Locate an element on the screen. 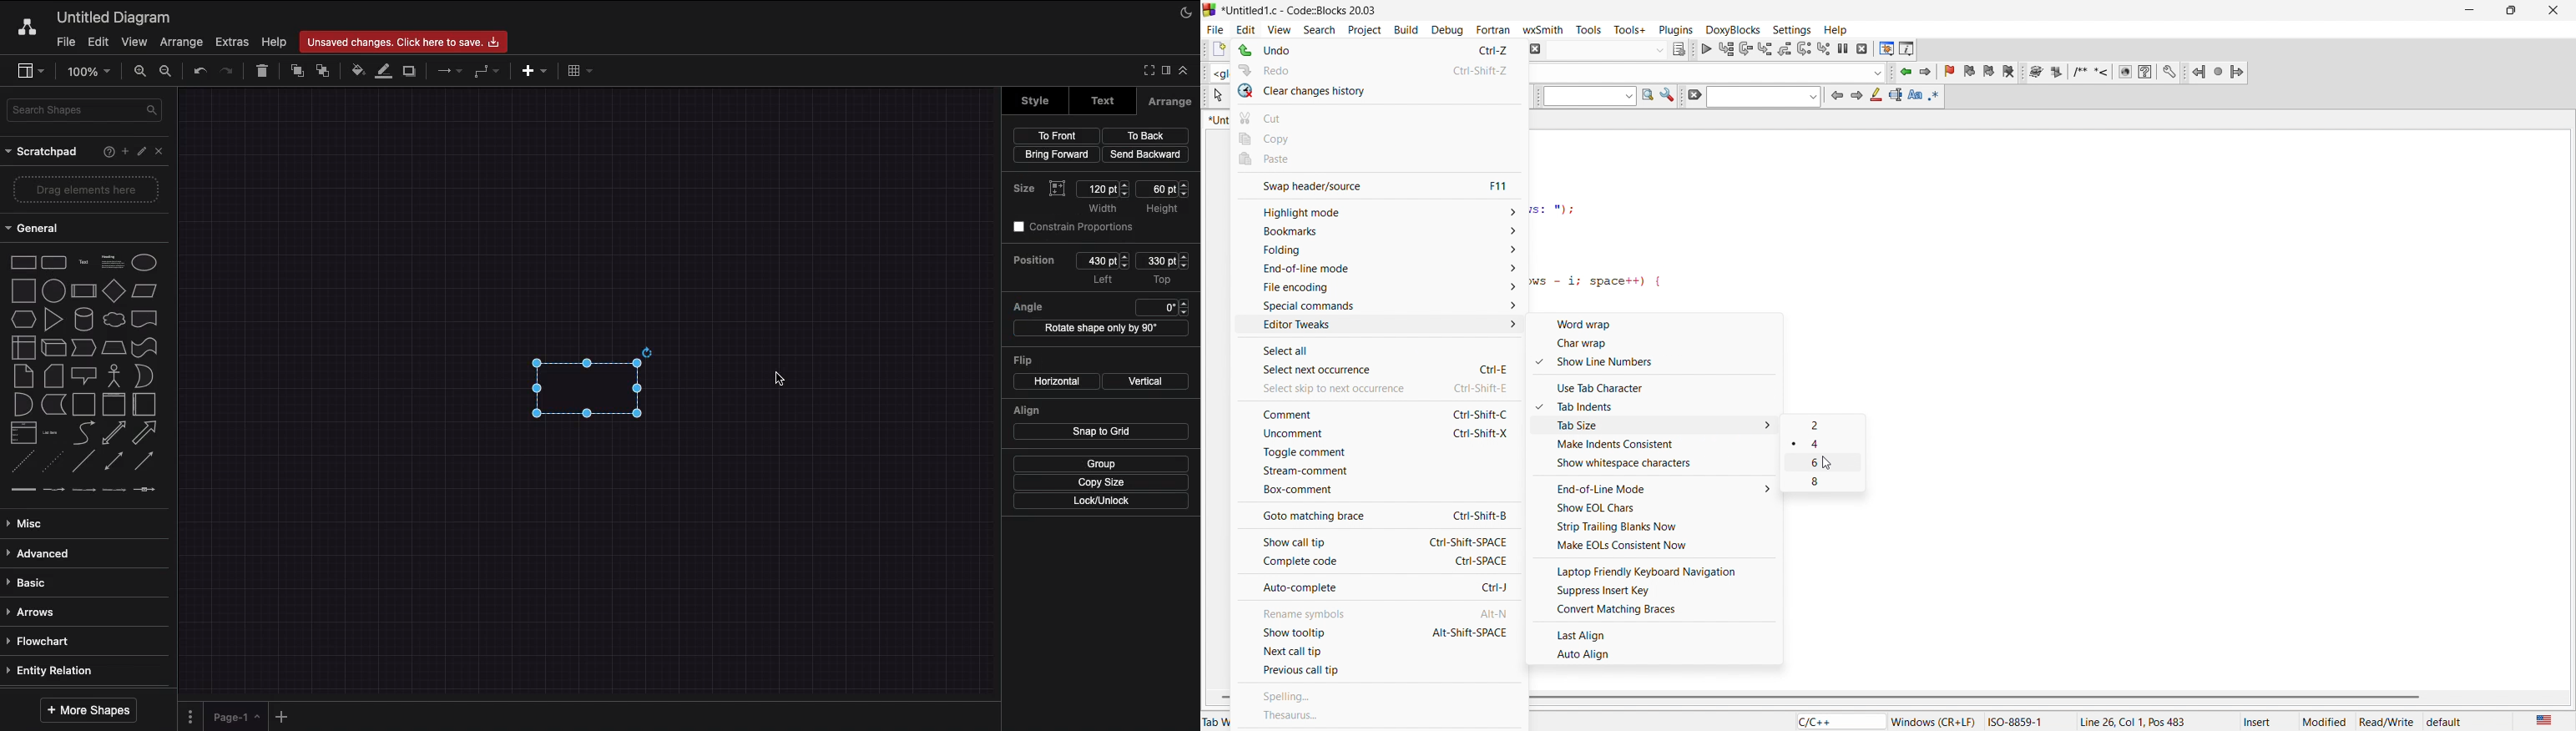  Diagram is located at coordinates (119, 15).